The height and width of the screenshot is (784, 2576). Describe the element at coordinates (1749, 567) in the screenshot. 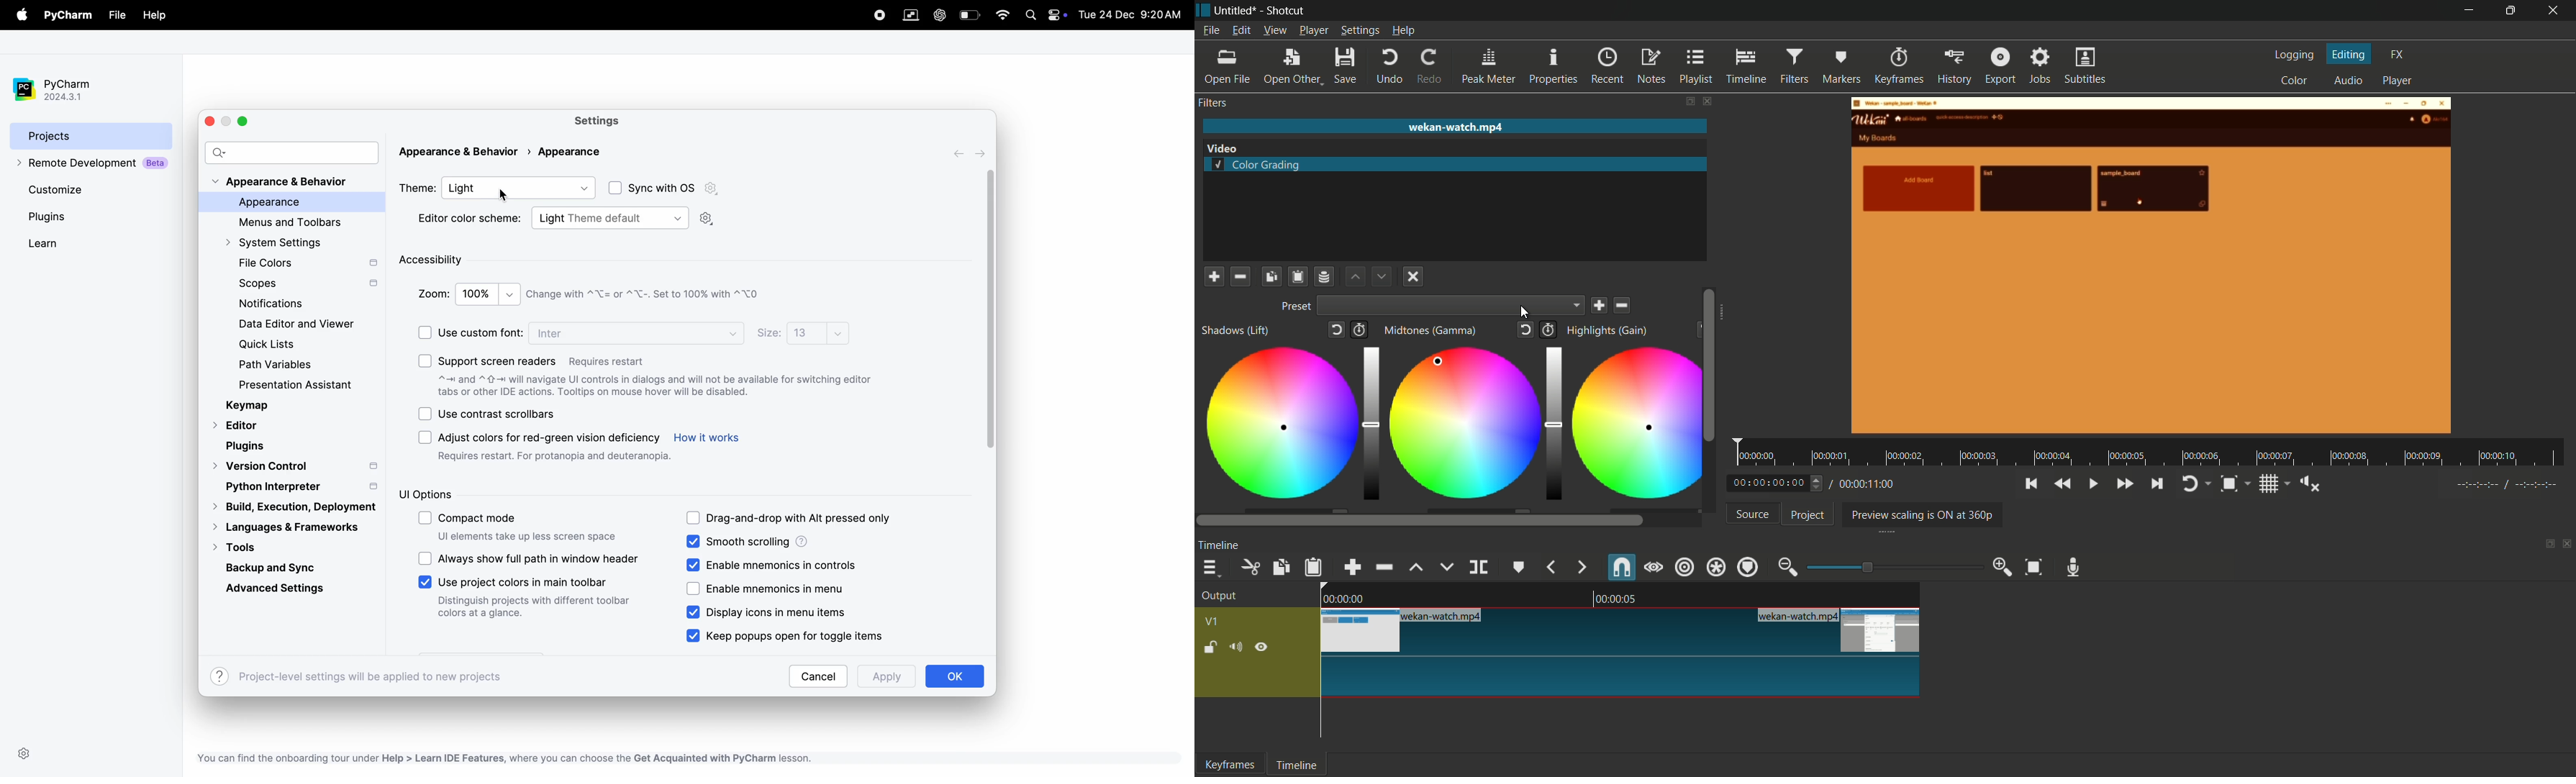

I see `ripple markers` at that location.